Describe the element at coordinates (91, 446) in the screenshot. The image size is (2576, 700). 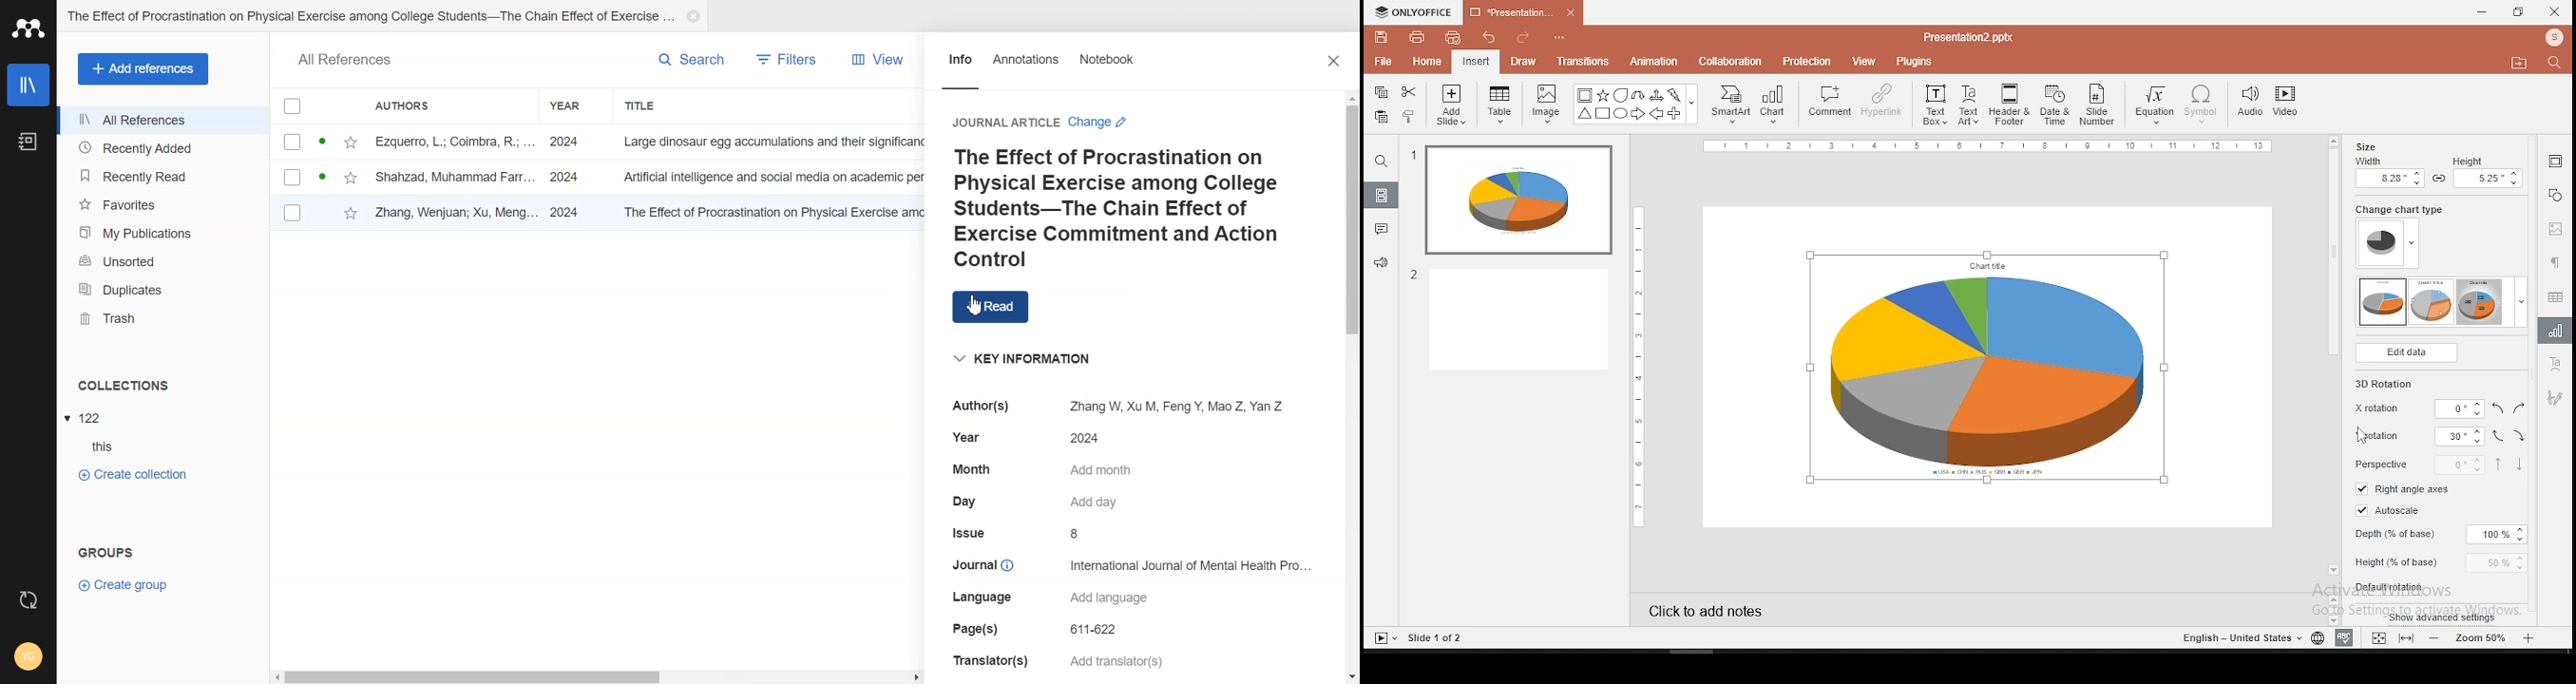
I see `Subfile` at that location.